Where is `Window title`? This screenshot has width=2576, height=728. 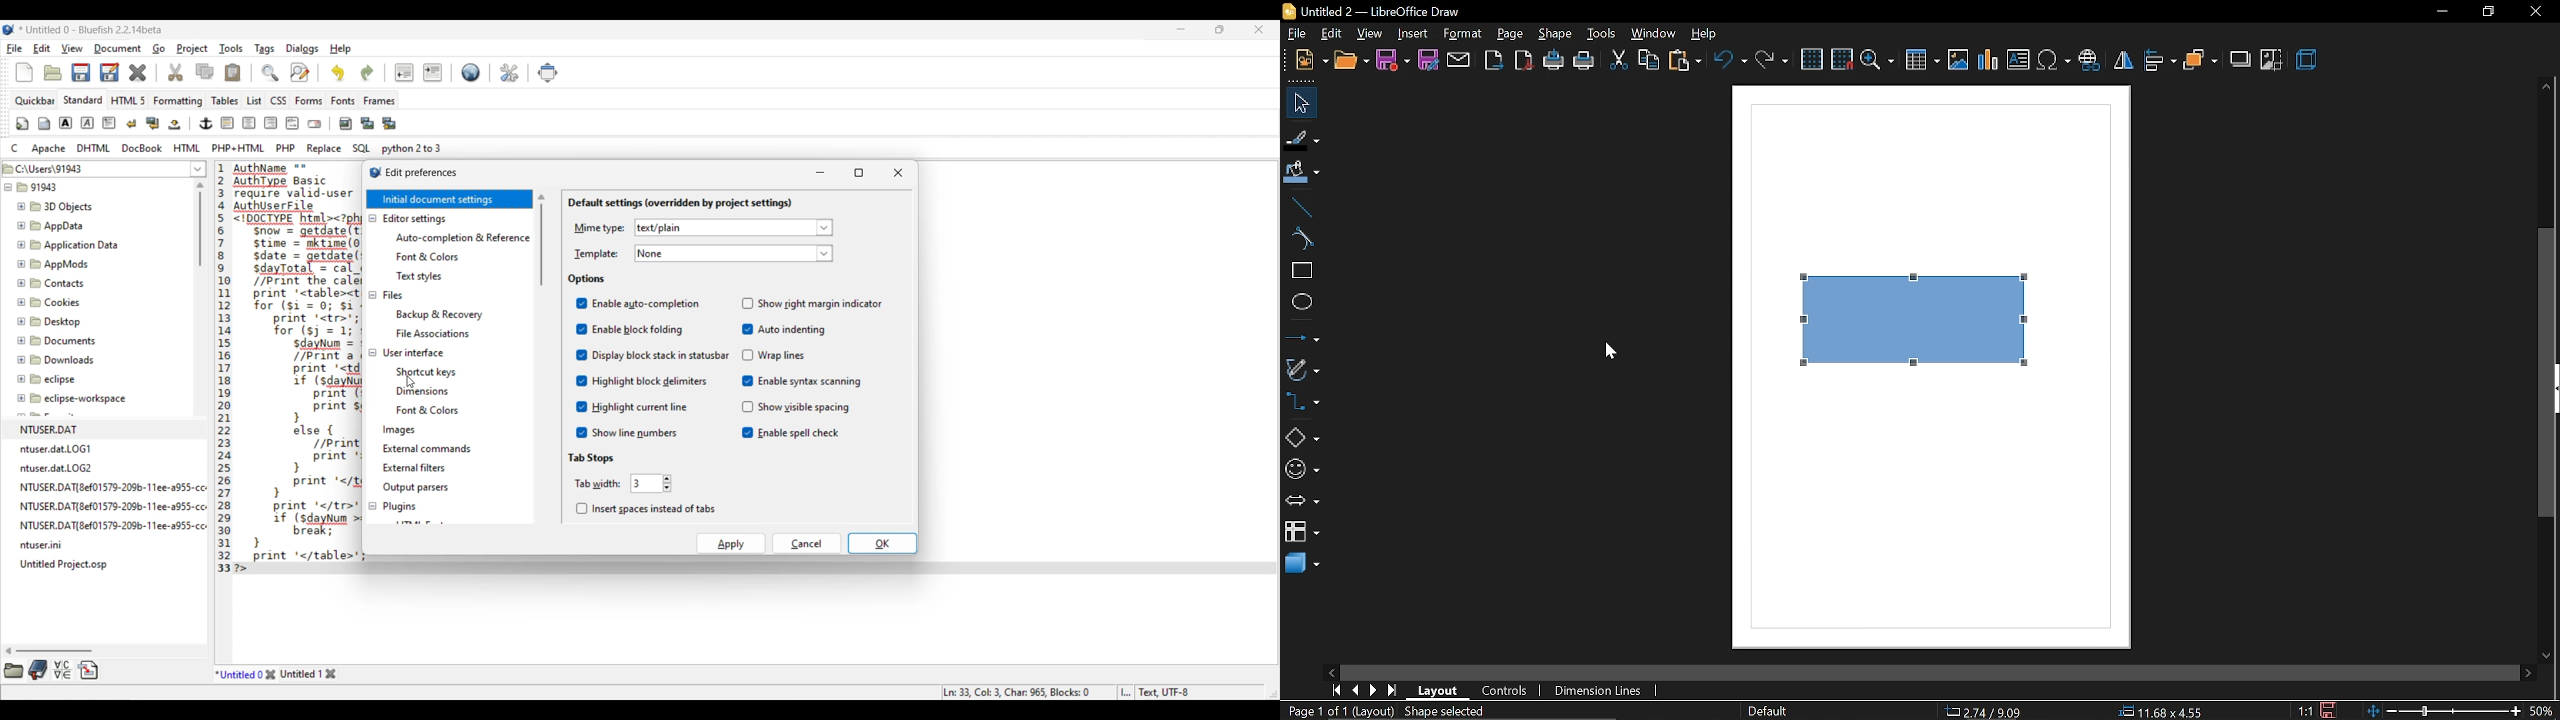
Window title is located at coordinates (421, 173).